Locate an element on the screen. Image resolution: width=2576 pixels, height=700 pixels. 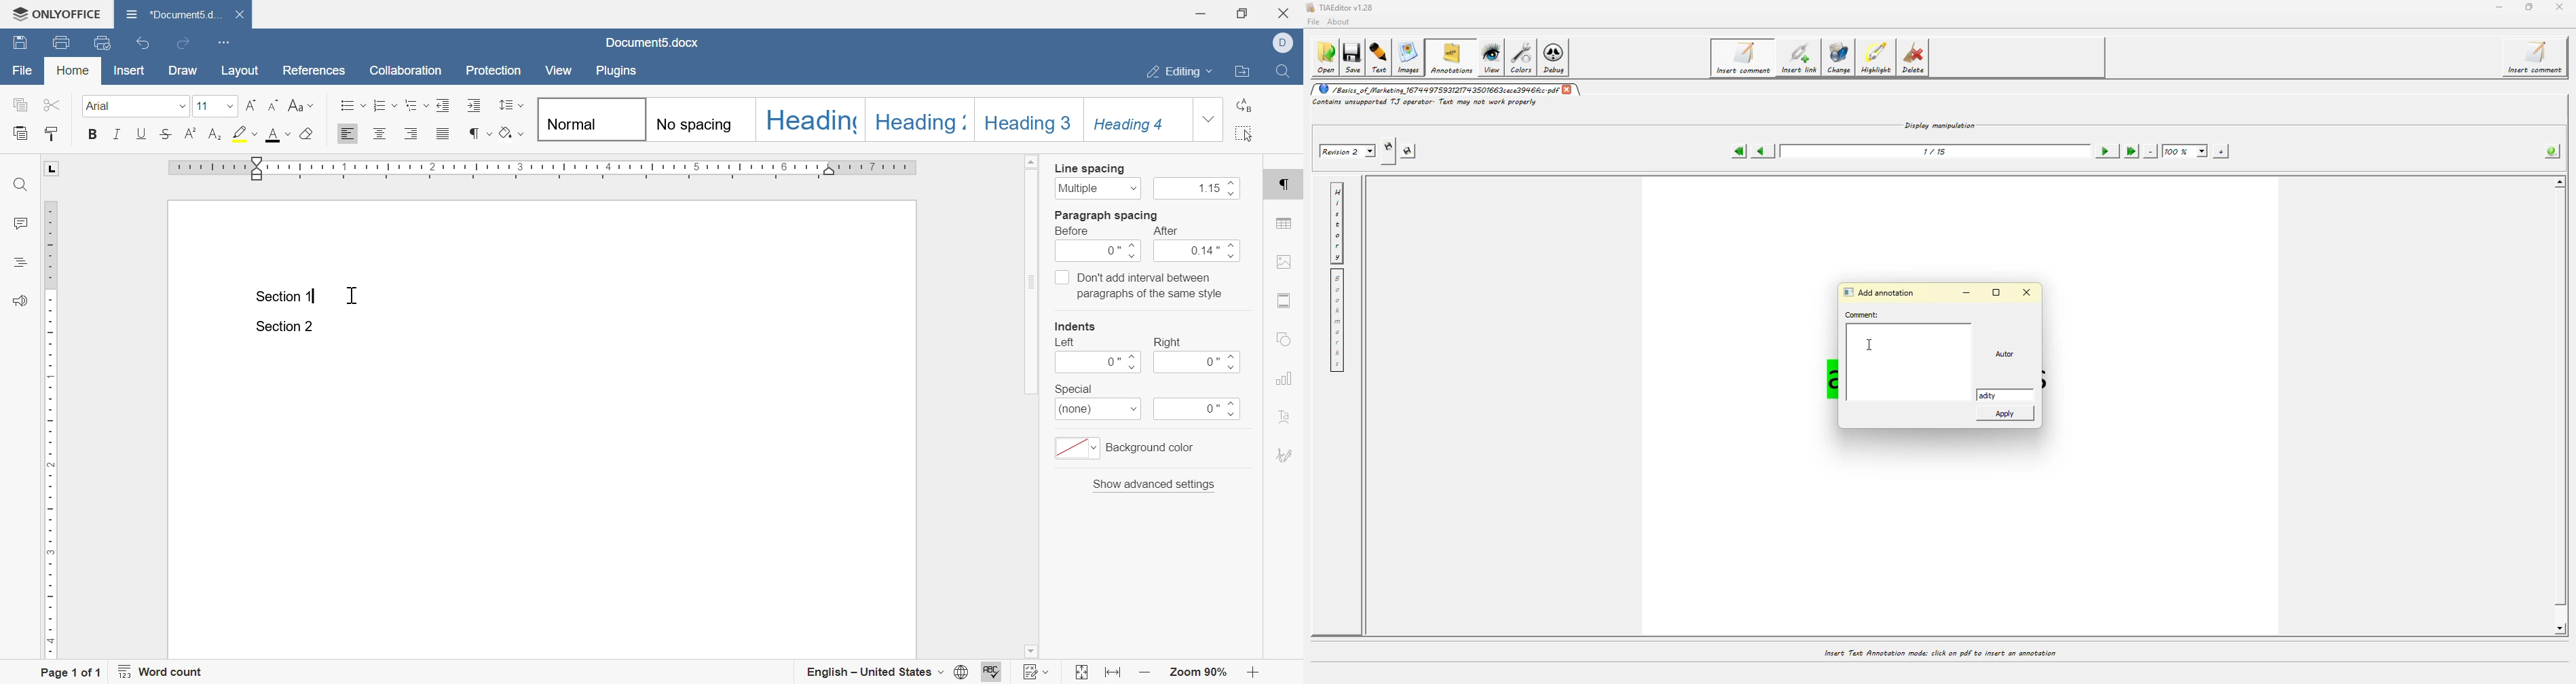
copy style is located at coordinates (50, 134).